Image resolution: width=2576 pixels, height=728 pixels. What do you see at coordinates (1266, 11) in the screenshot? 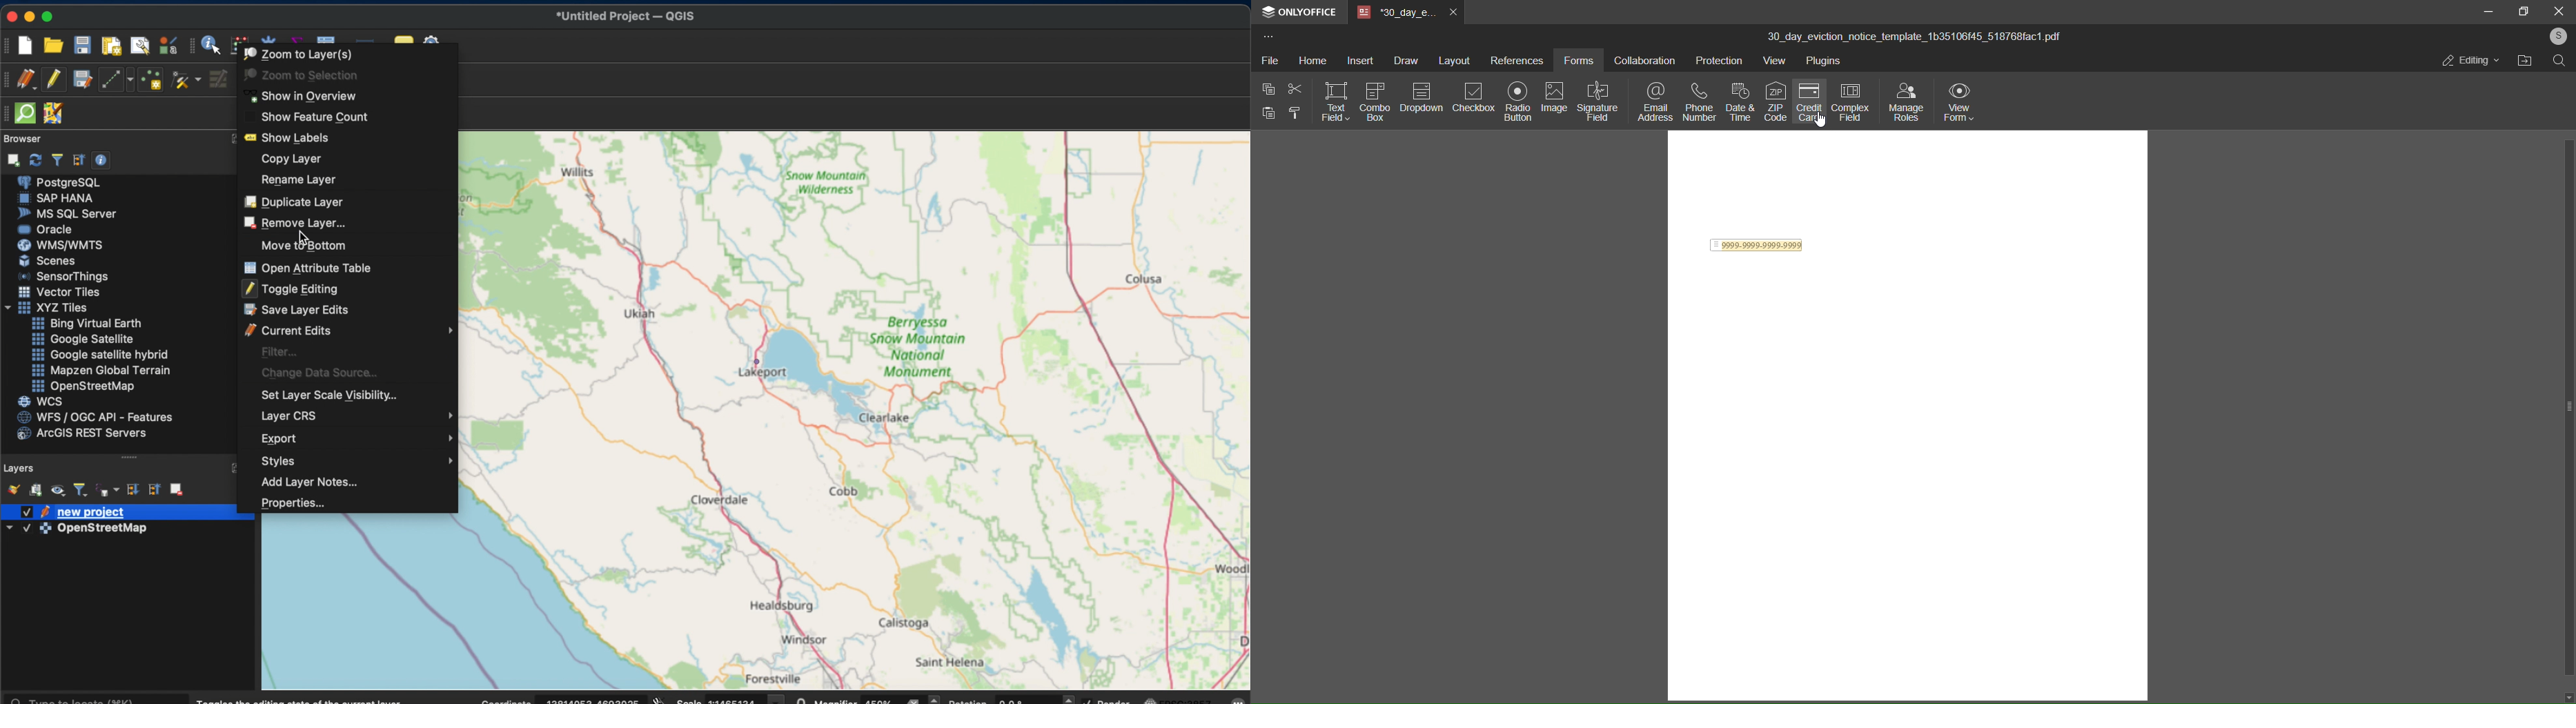
I see `logo` at bounding box center [1266, 11].